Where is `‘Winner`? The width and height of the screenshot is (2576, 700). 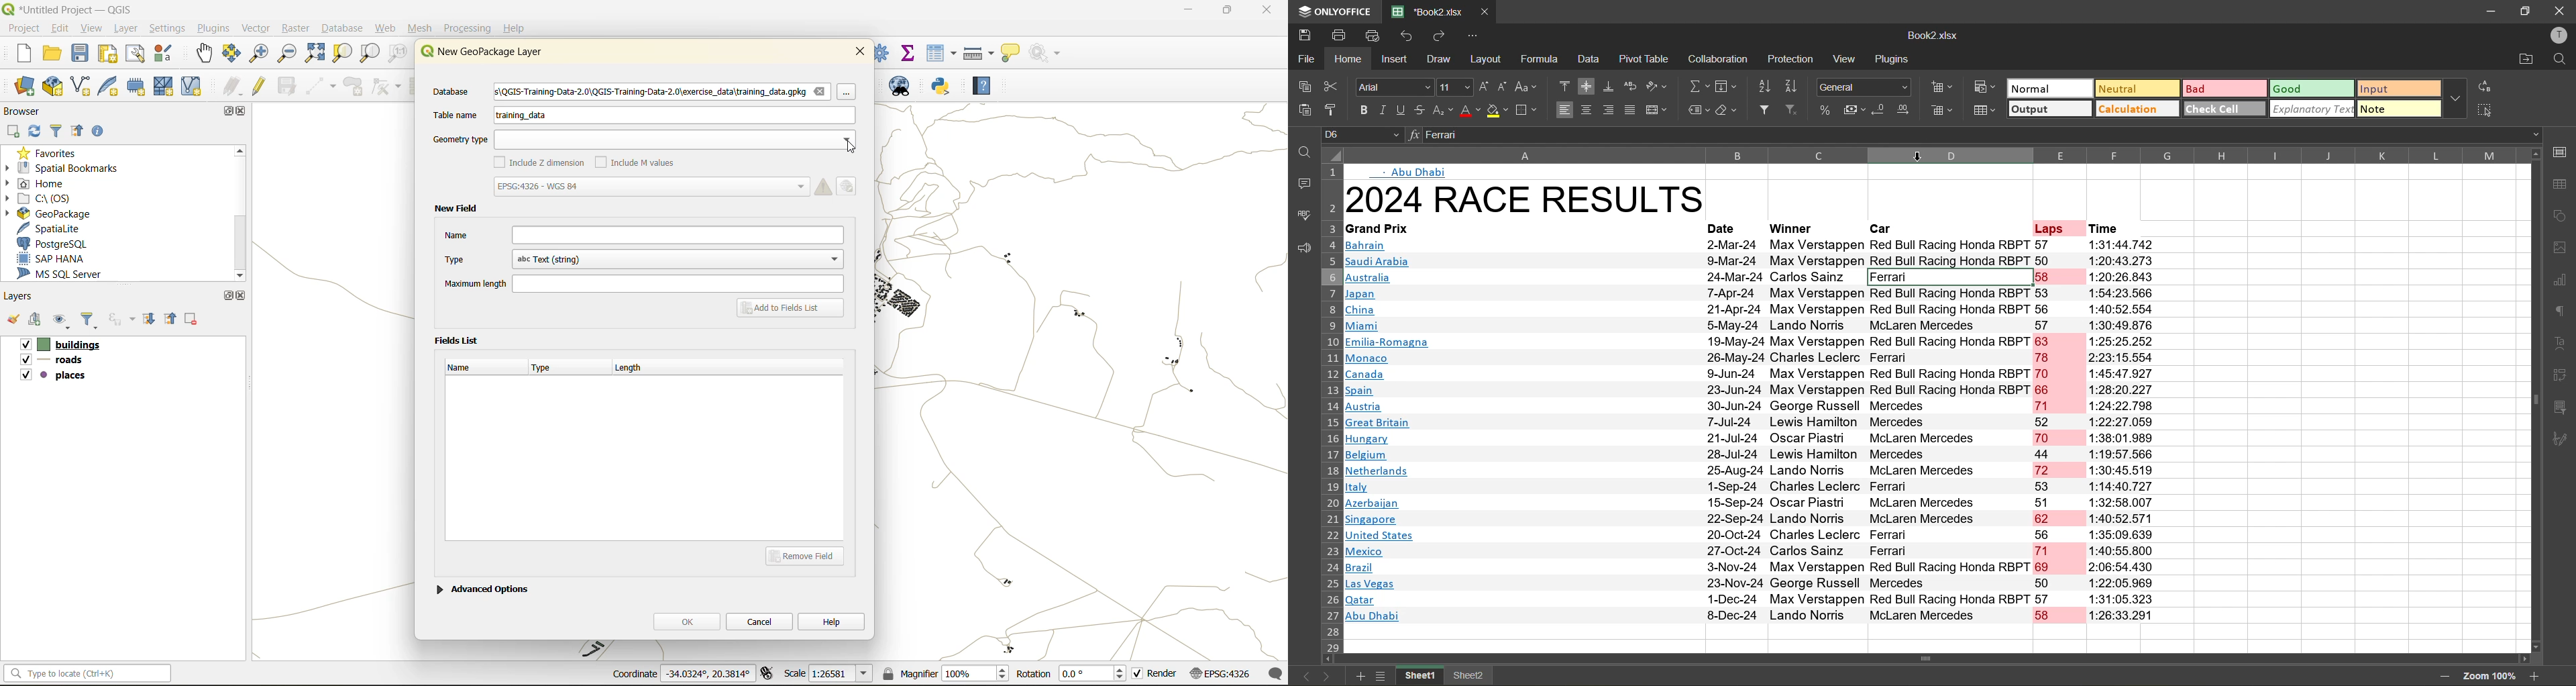
‘Winner is located at coordinates (1790, 229).